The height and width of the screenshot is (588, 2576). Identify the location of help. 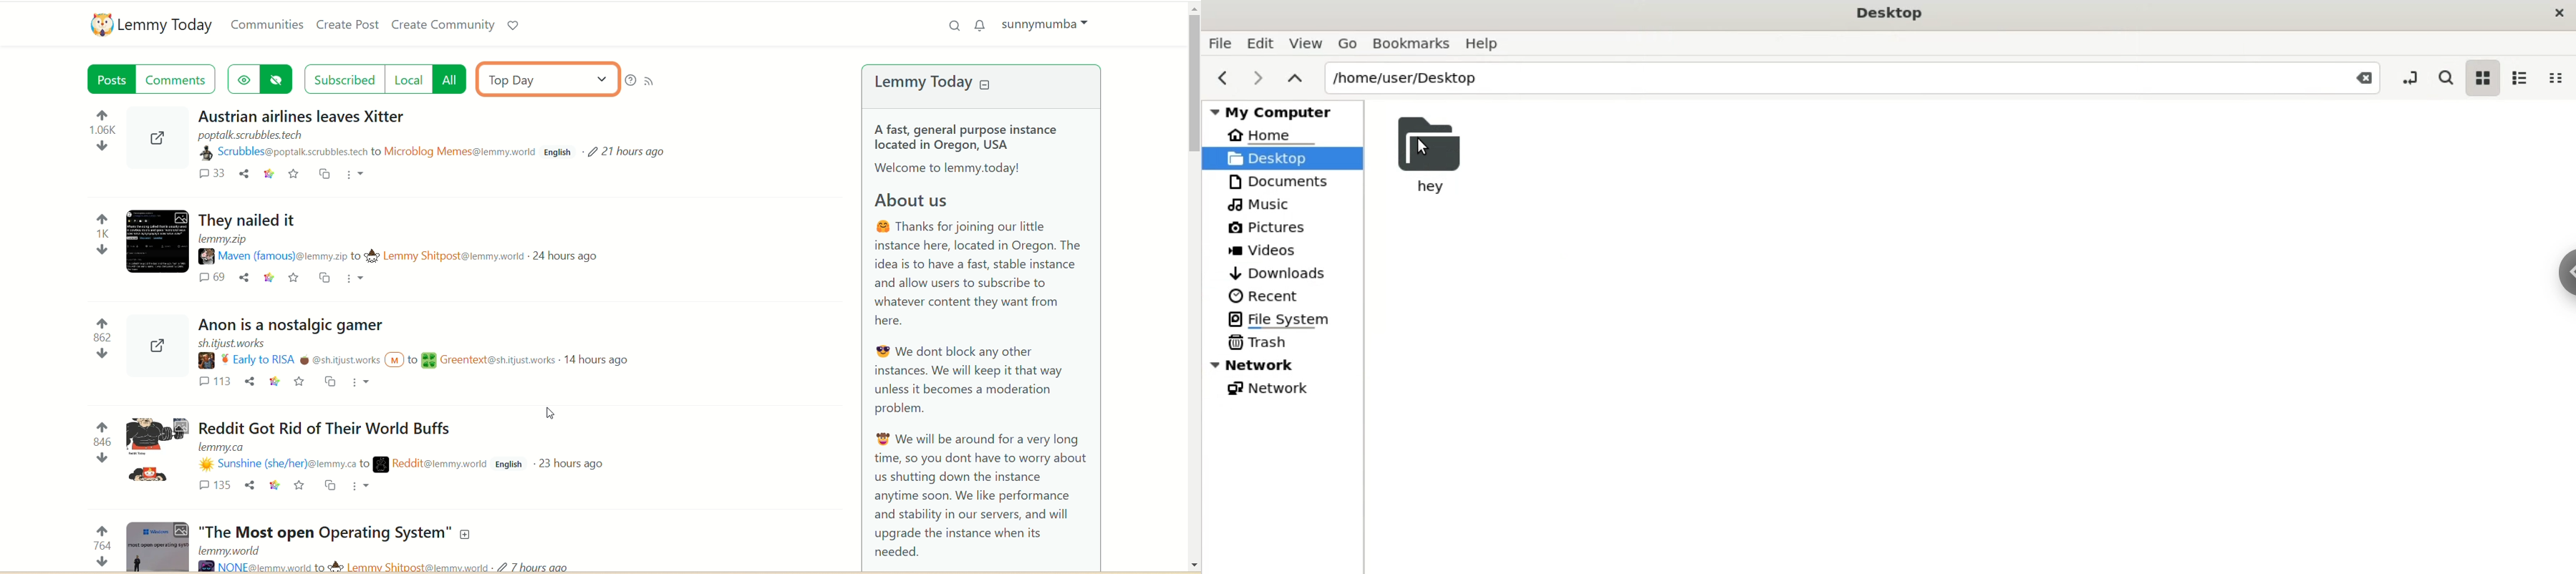
(1486, 44).